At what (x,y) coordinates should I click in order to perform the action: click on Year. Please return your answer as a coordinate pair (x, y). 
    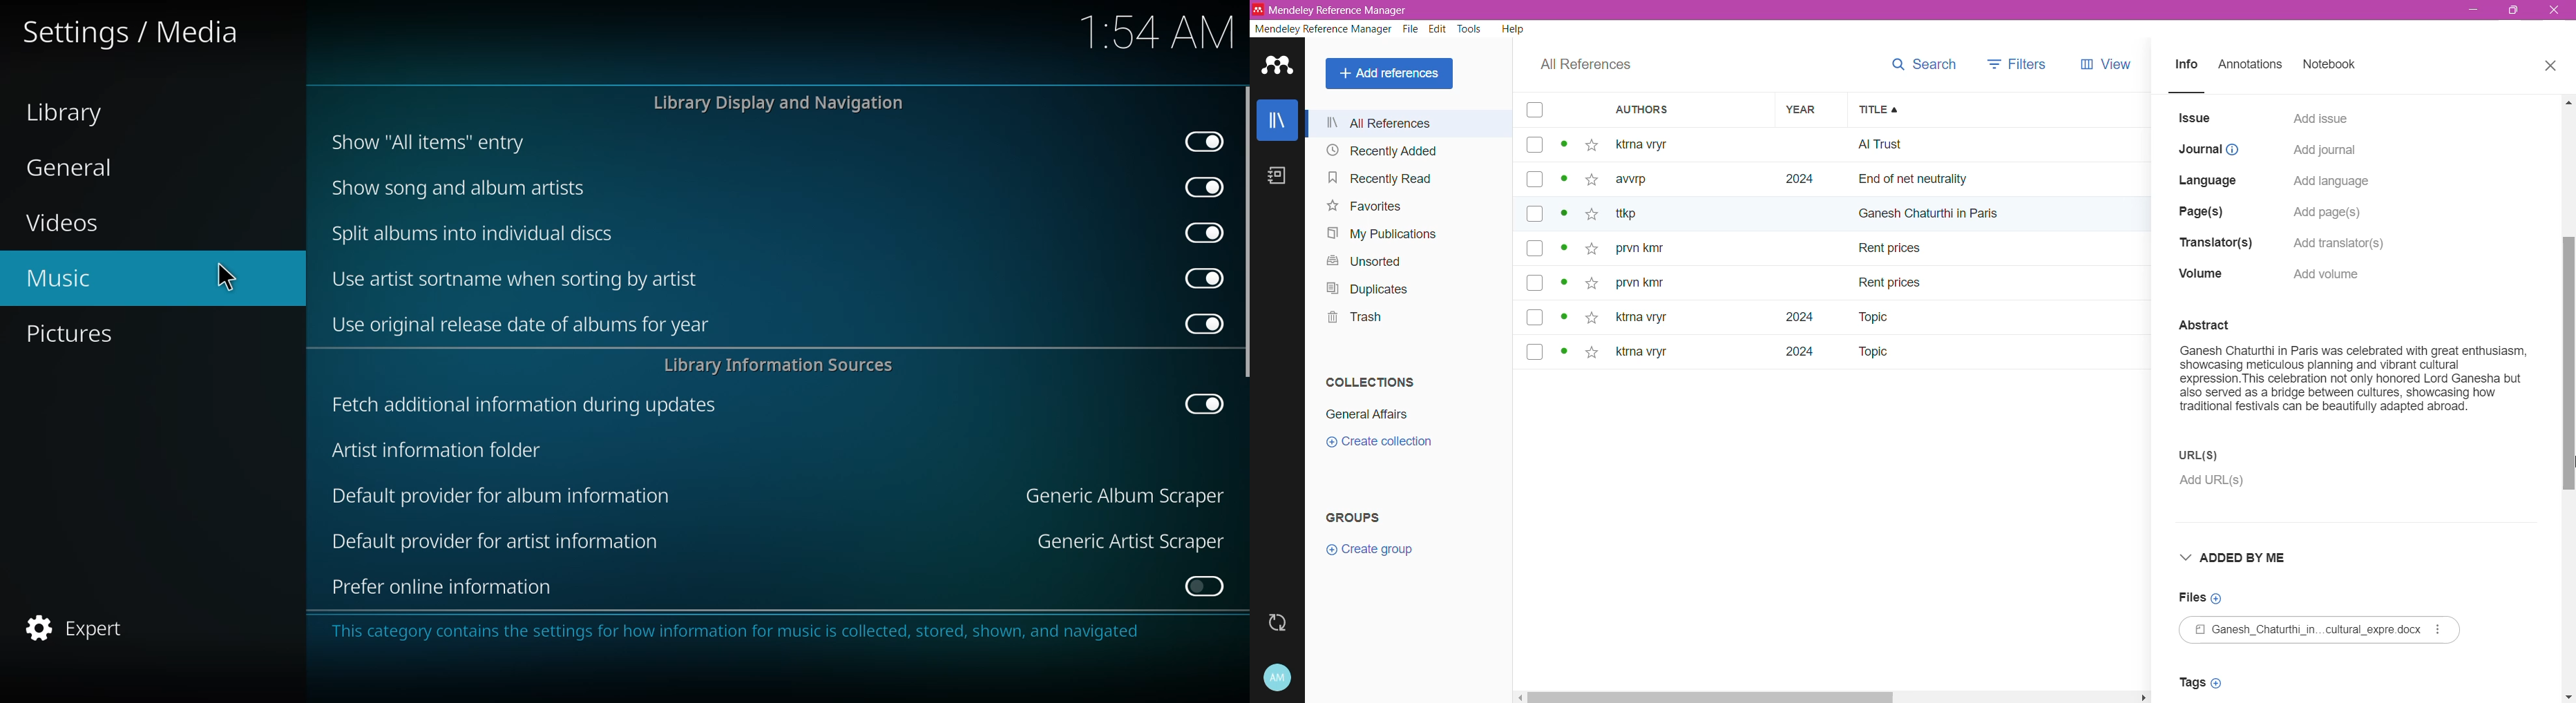
    Looking at the image, I should click on (1809, 110).